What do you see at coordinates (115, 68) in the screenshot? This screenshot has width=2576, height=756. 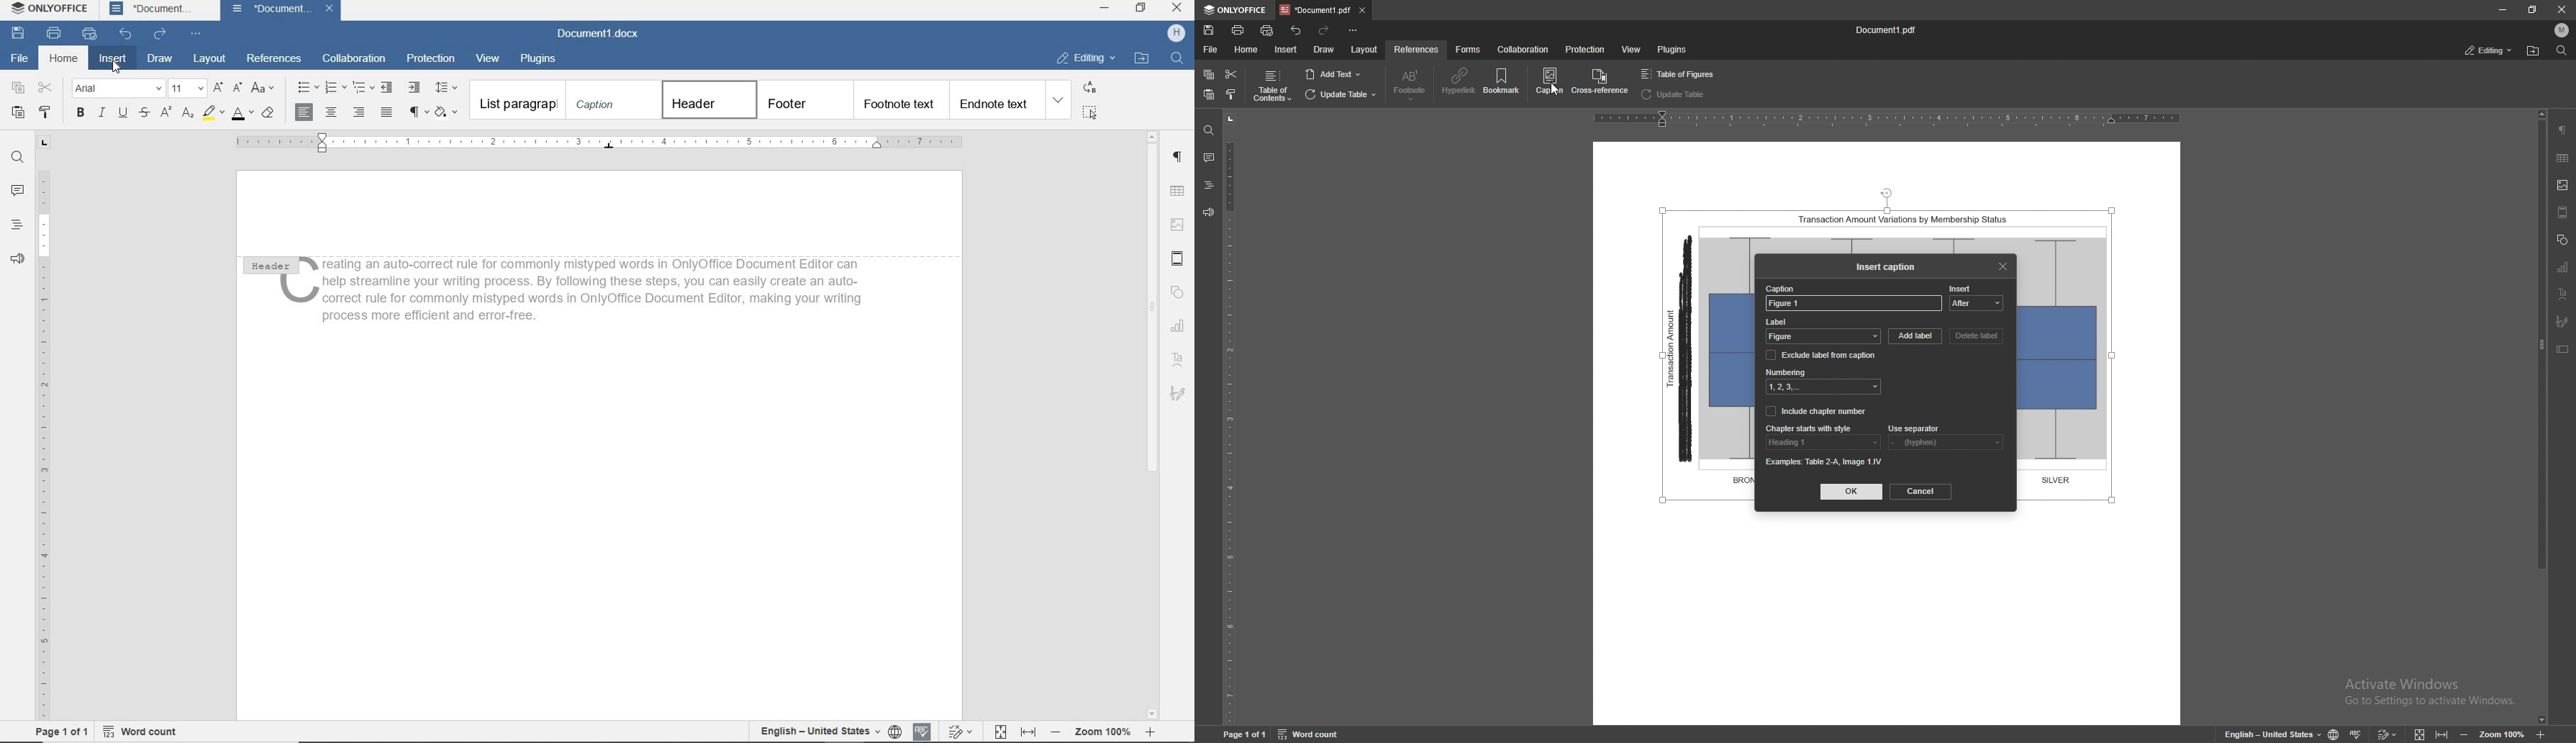 I see `Cursor` at bounding box center [115, 68].